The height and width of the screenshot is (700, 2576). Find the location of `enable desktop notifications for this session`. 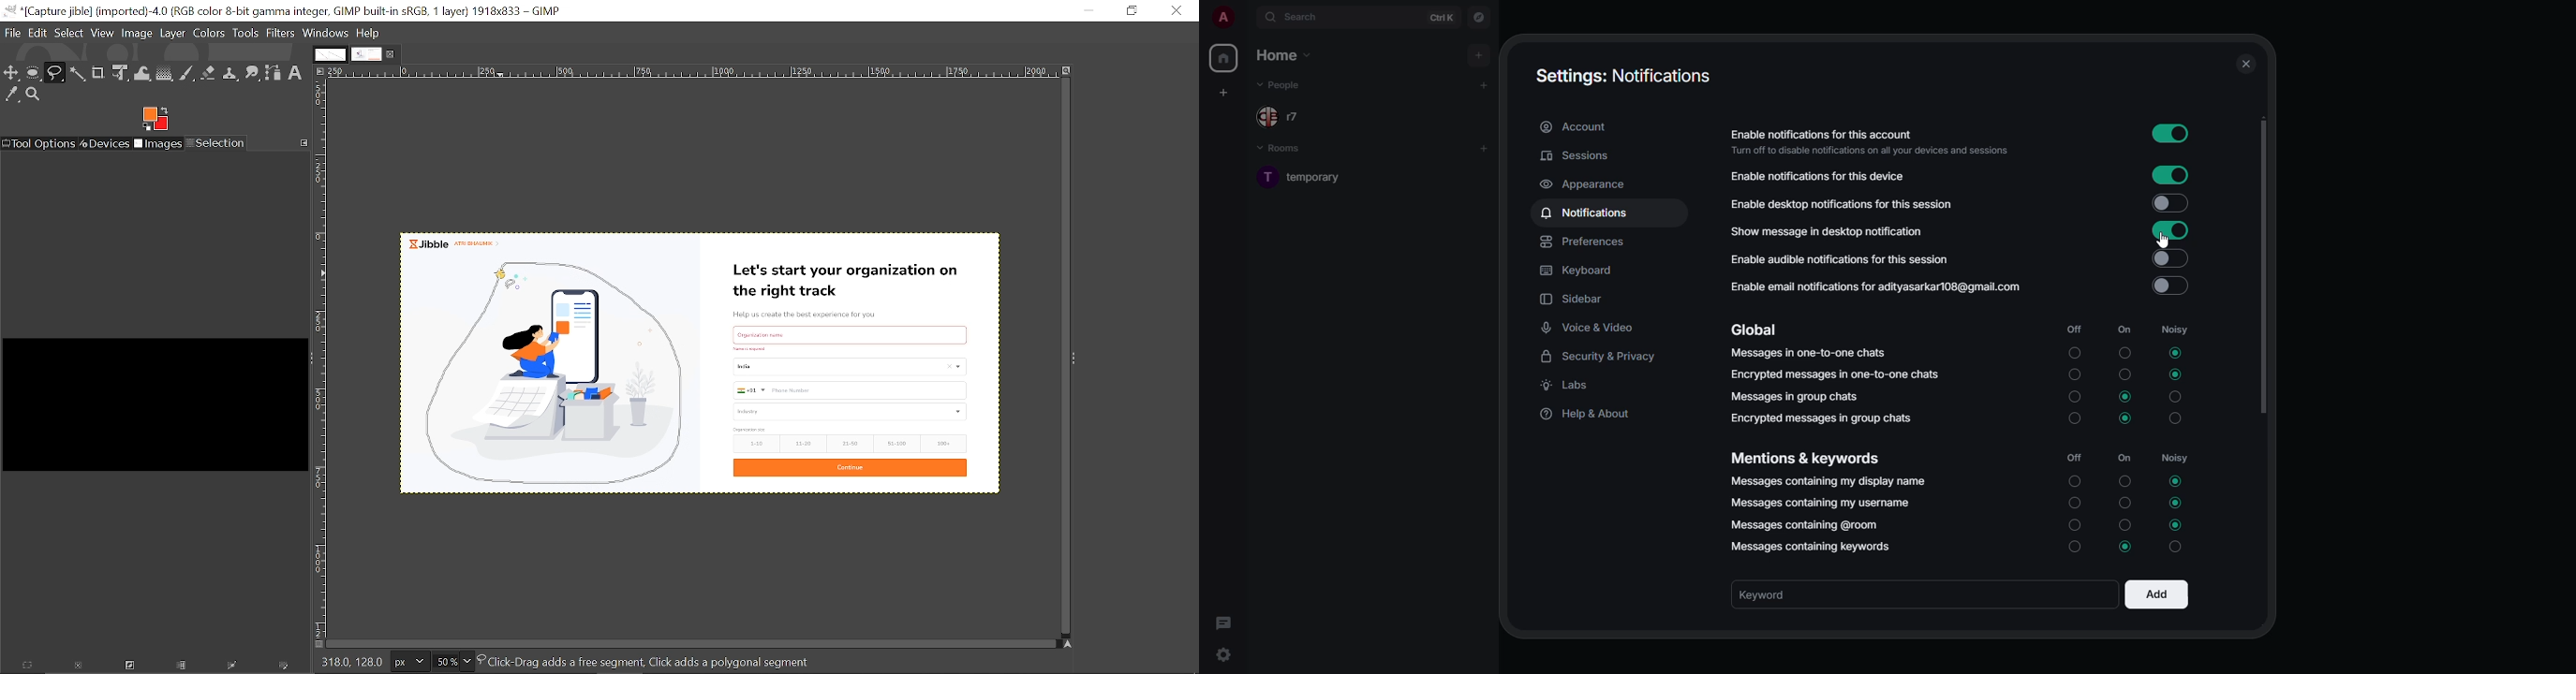

enable desktop notifications for this session is located at coordinates (1843, 202).